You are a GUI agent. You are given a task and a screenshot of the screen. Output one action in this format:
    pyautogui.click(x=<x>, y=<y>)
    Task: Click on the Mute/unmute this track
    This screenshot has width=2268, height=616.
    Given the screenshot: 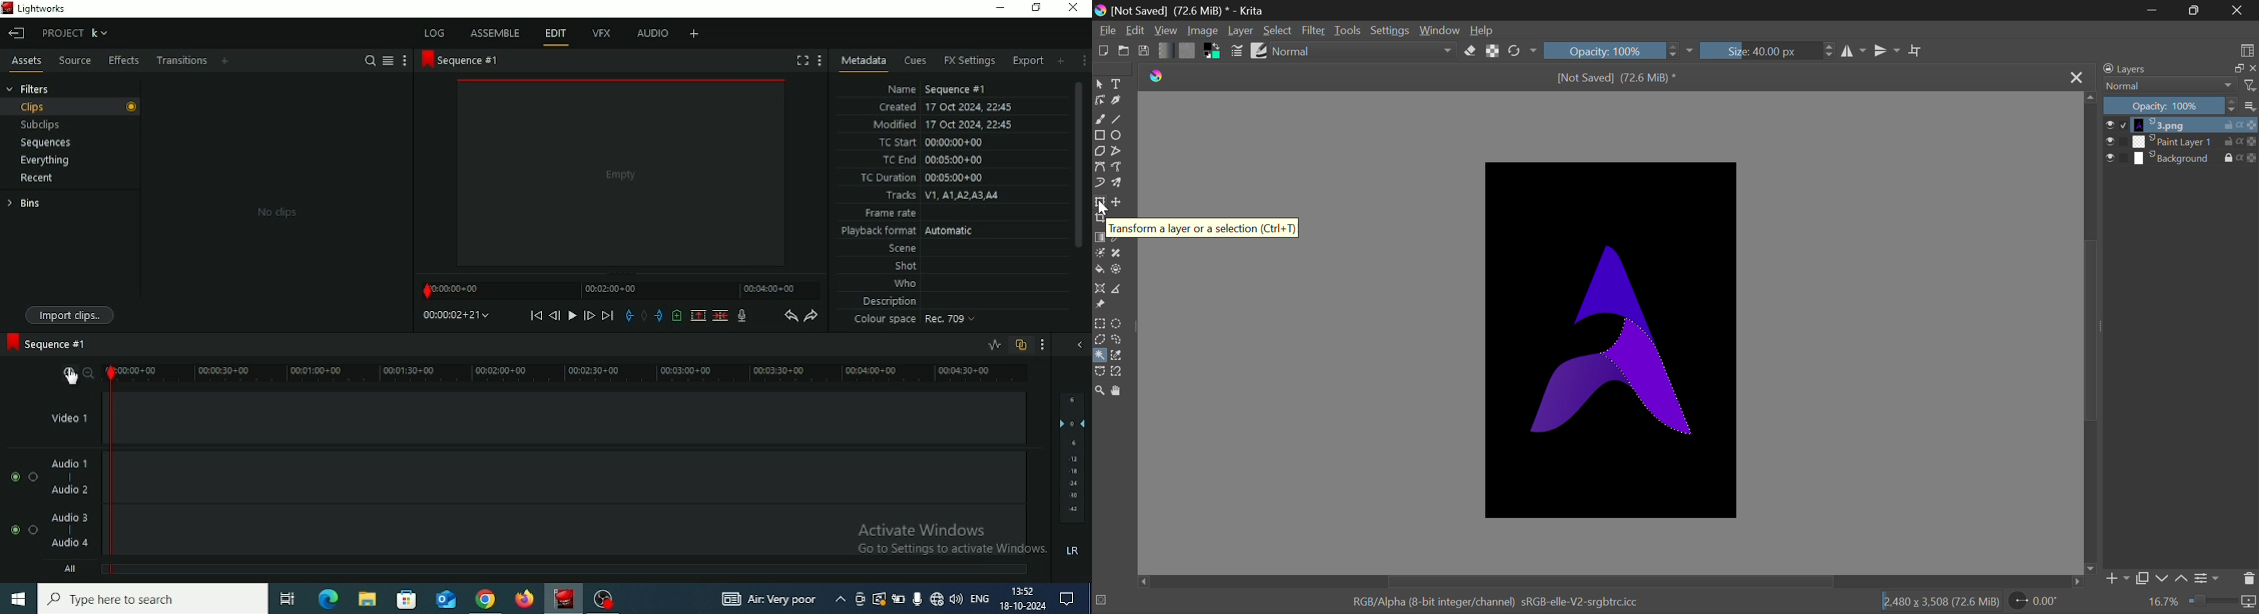 What is the action you would take?
    pyautogui.click(x=16, y=476)
    